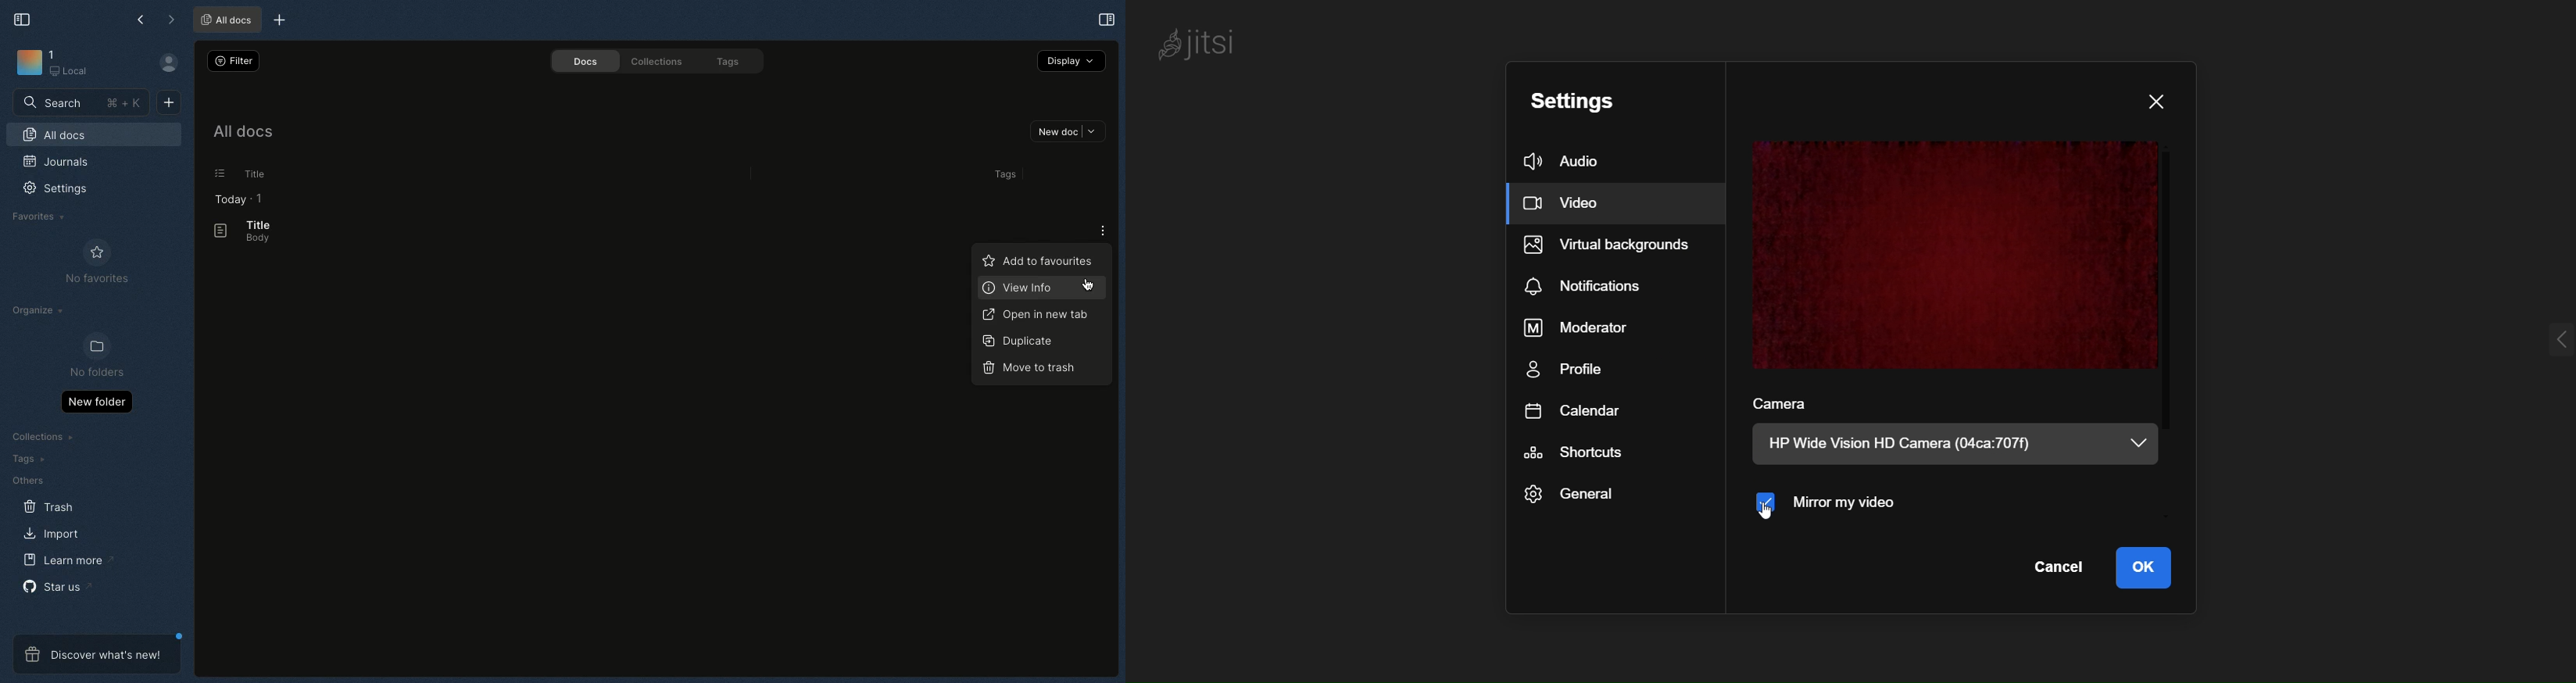 Image resolution: width=2576 pixels, height=700 pixels. What do you see at coordinates (277, 21) in the screenshot?
I see `New tab` at bounding box center [277, 21].